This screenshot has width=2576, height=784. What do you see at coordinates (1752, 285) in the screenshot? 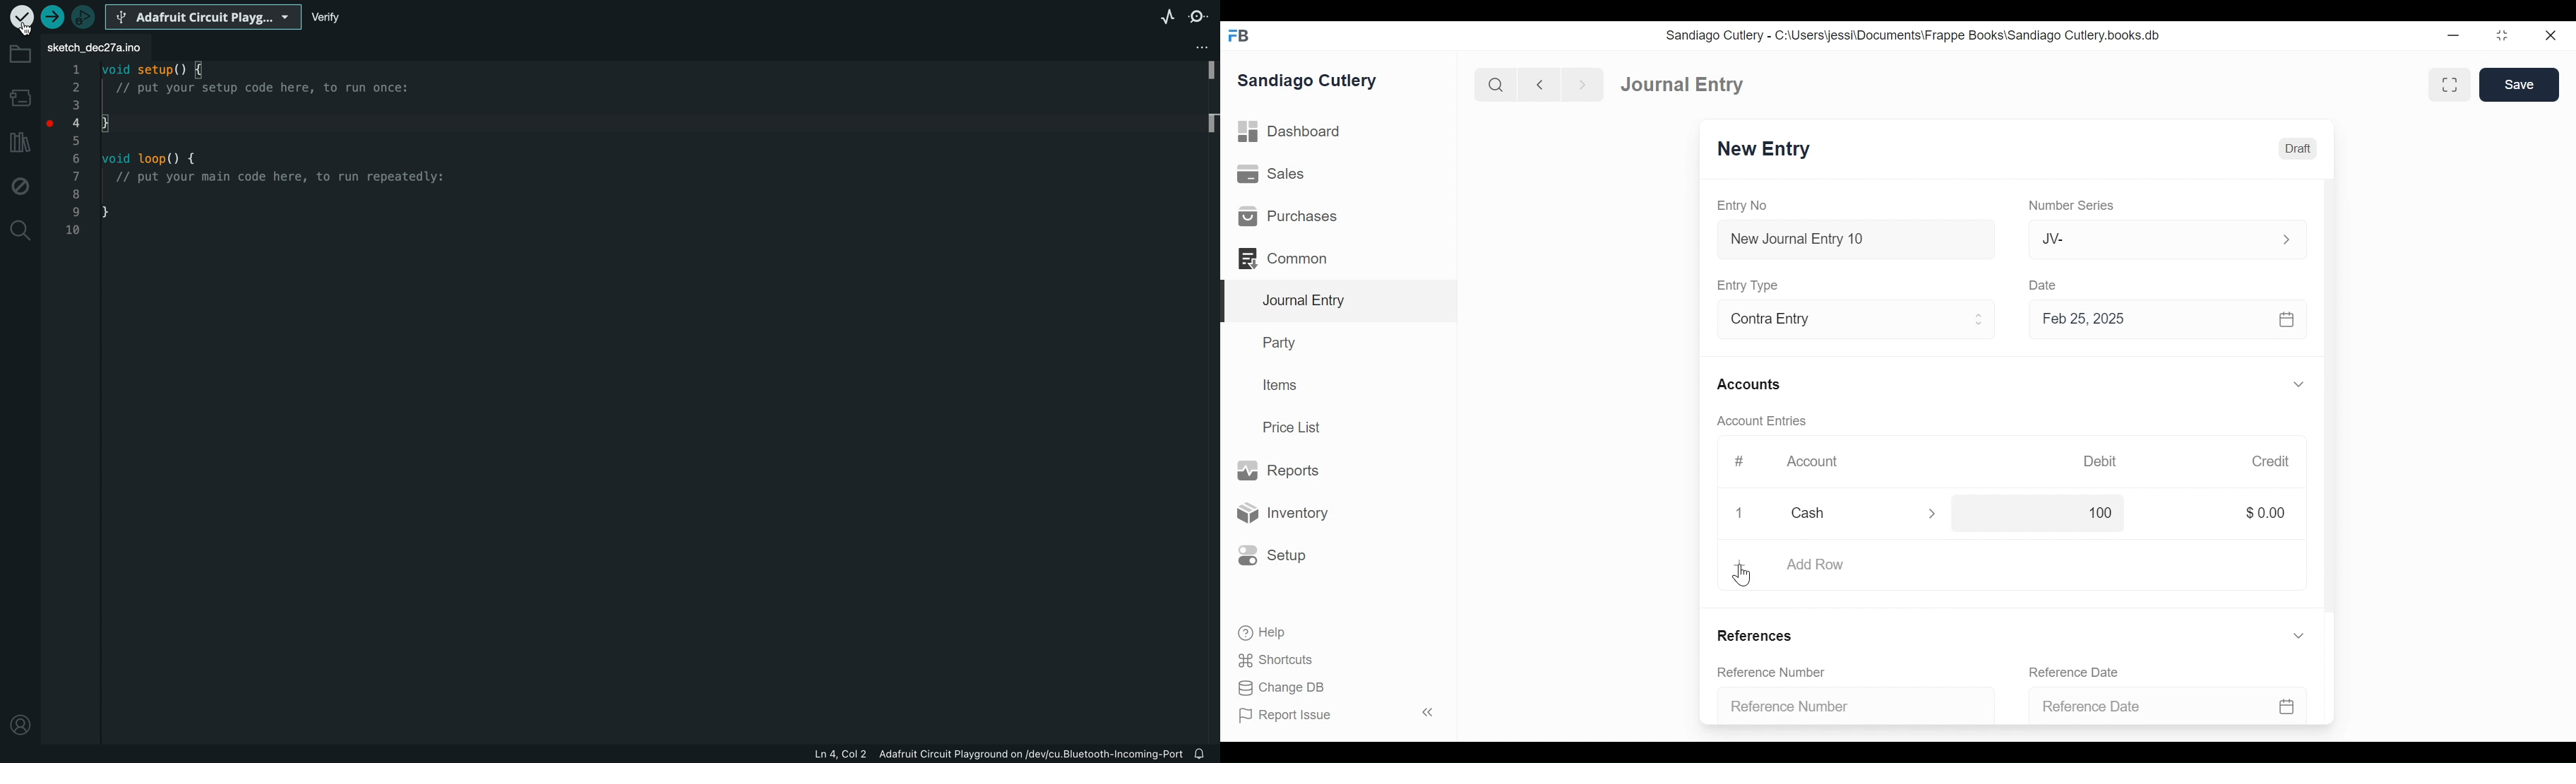
I see `Entry Type` at bounding box center [1752, 285].